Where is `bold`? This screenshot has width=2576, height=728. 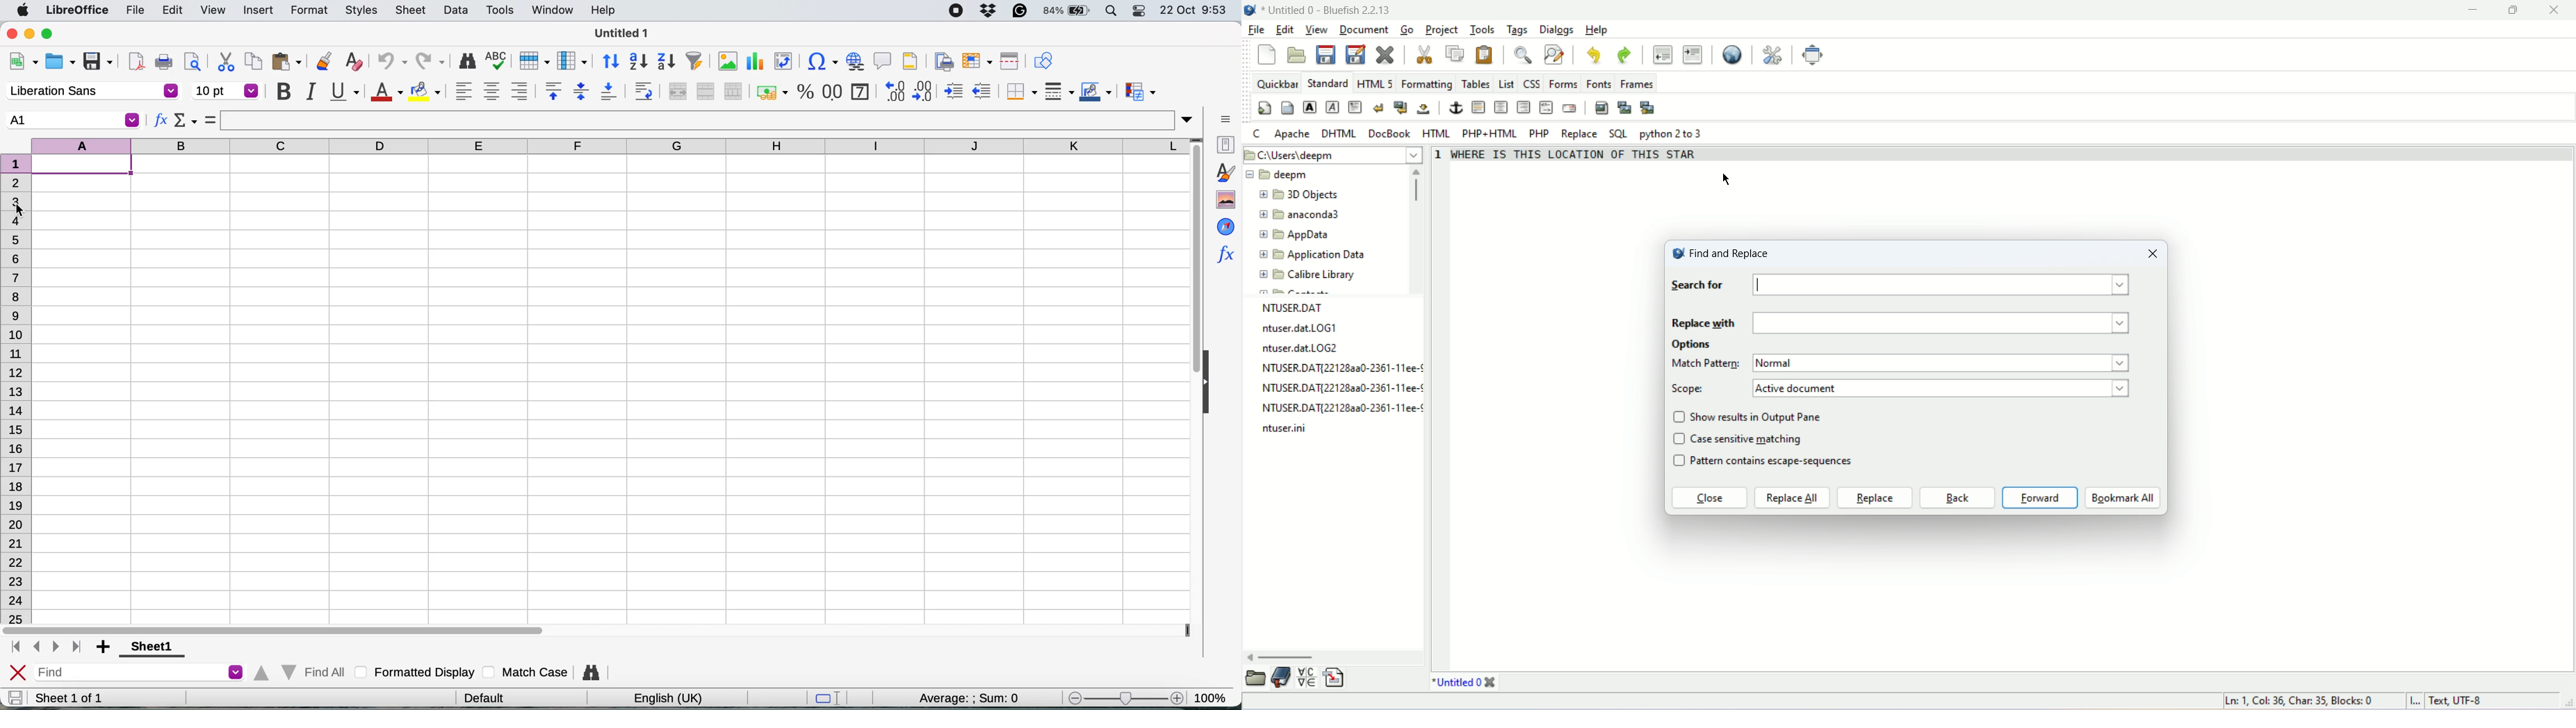
bold is located at coordinates (284, 92).